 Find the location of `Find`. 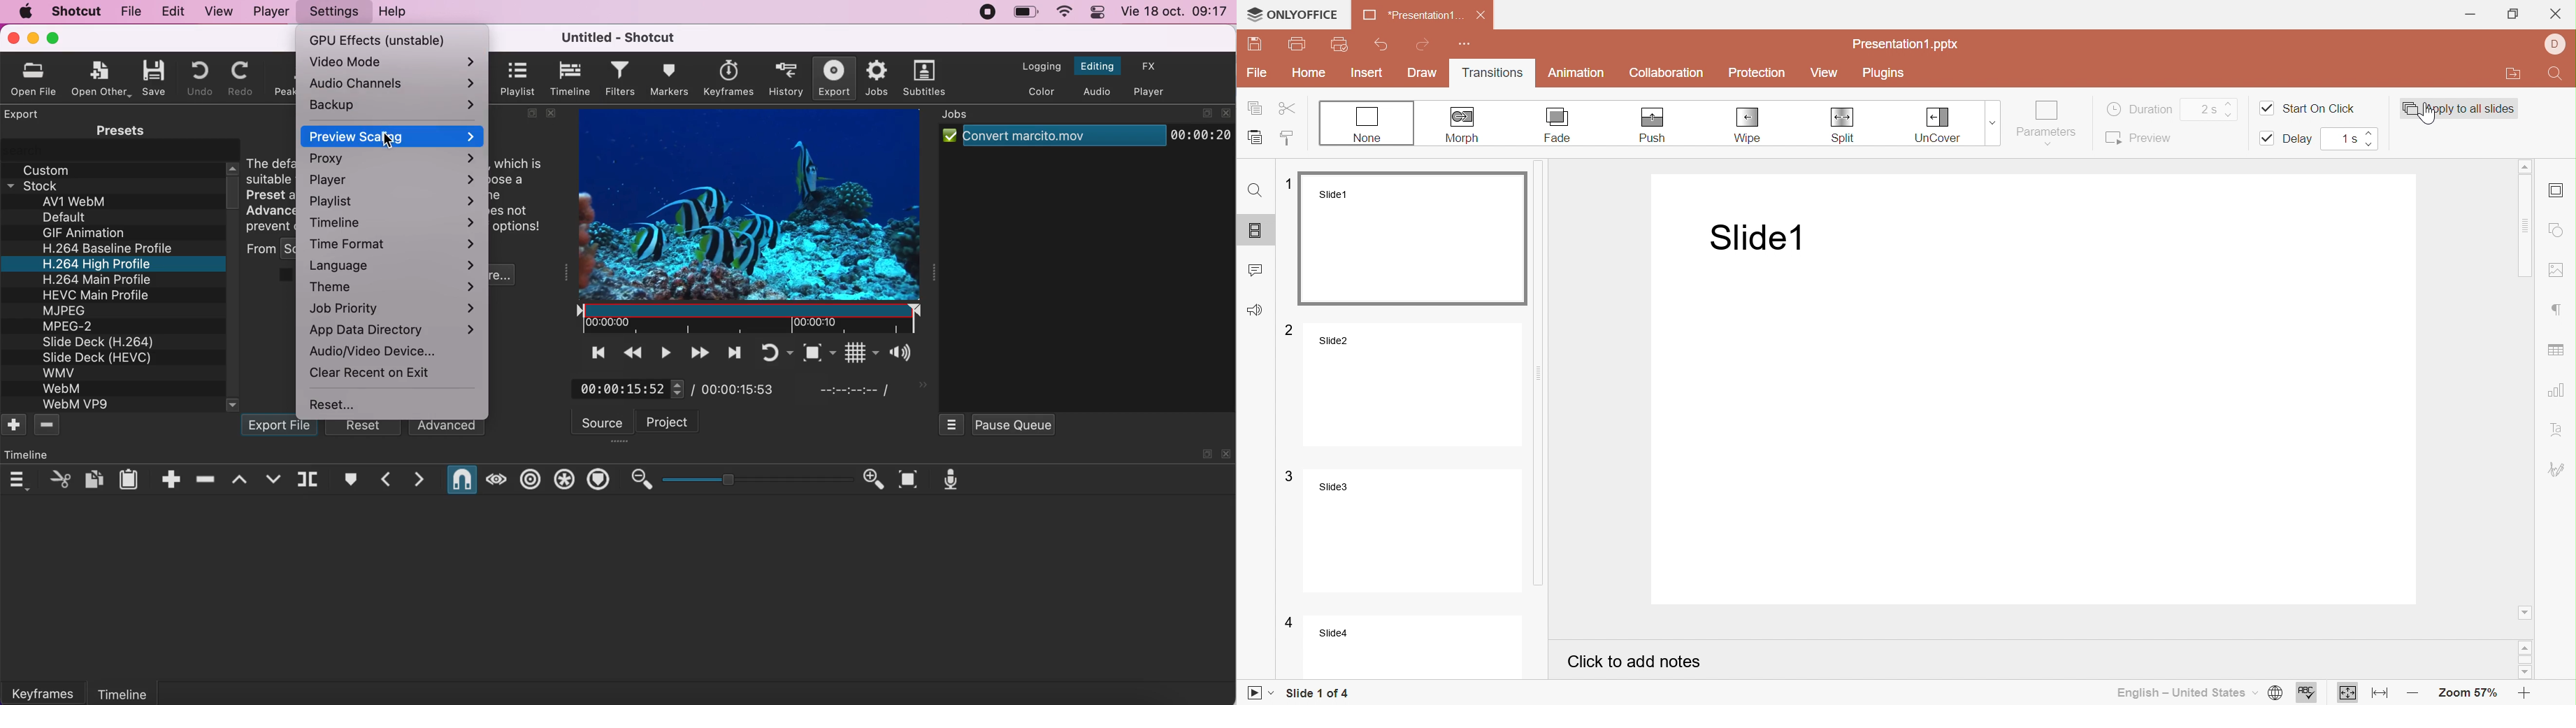

Find is located at coordinates (2558, 73).